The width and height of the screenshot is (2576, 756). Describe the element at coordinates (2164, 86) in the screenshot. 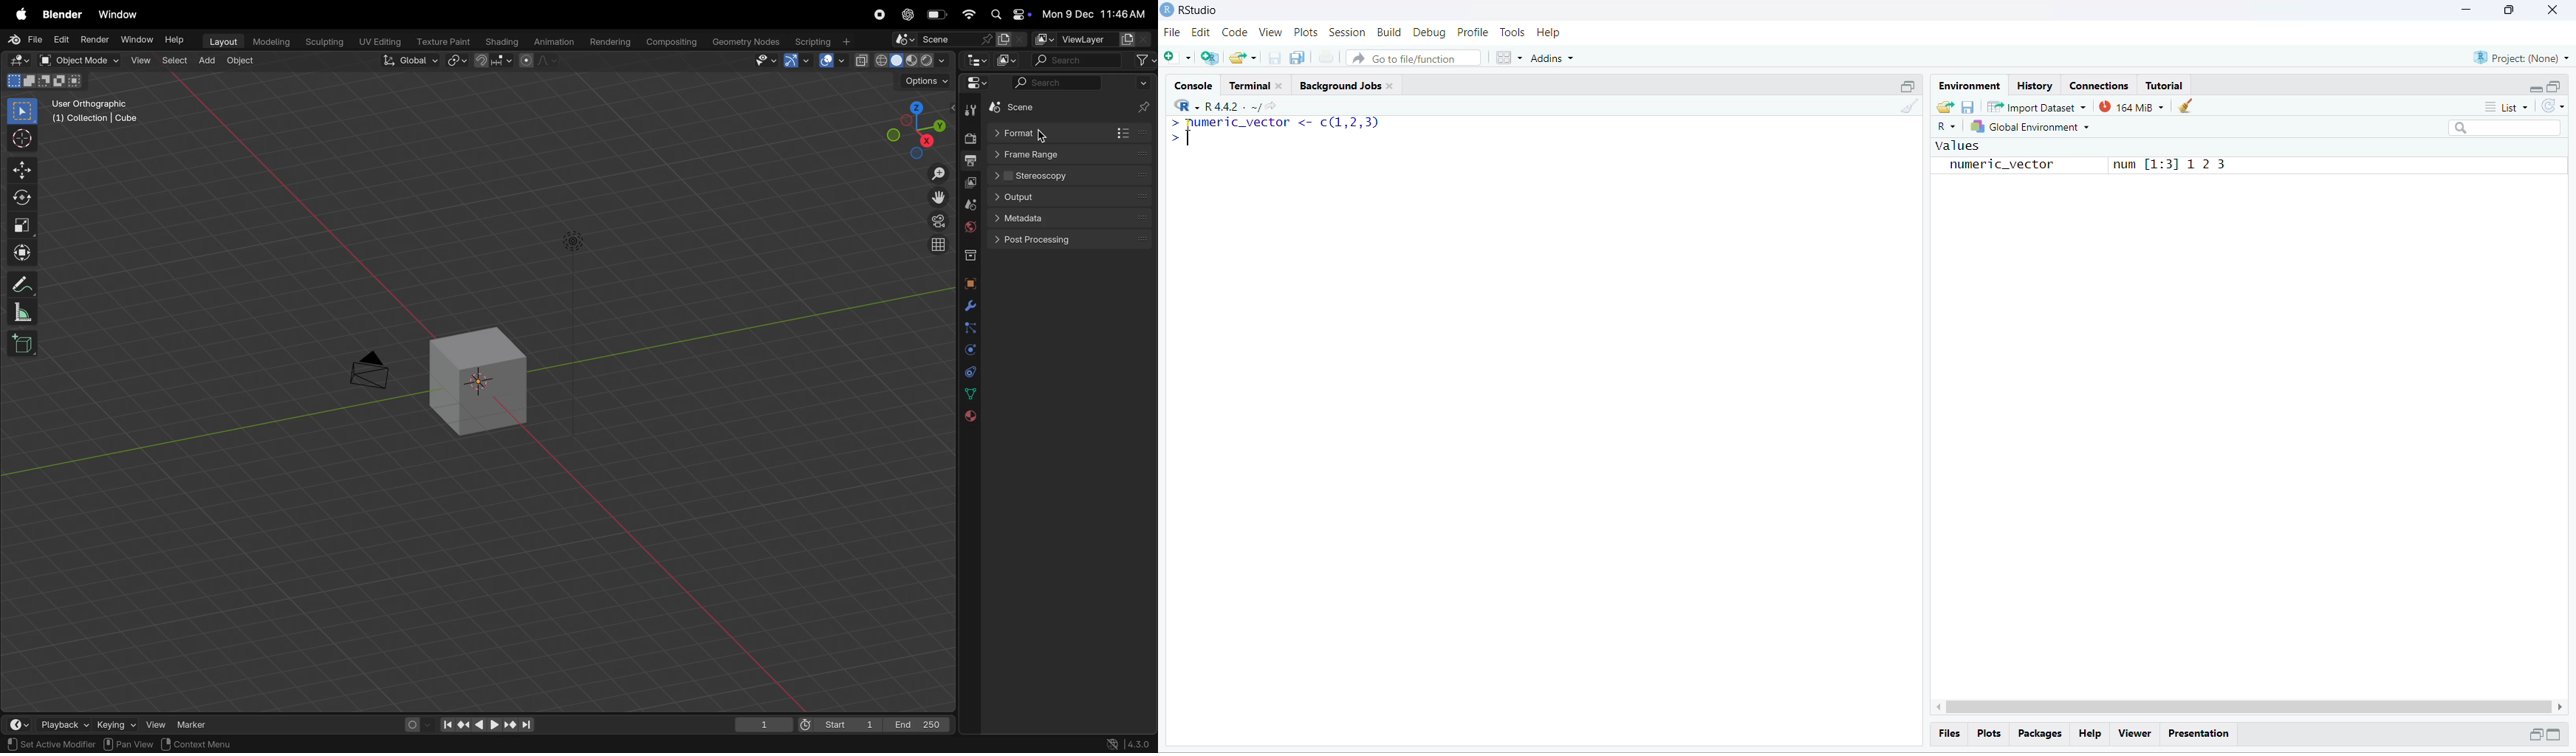

I see `Tutorial` at that location.